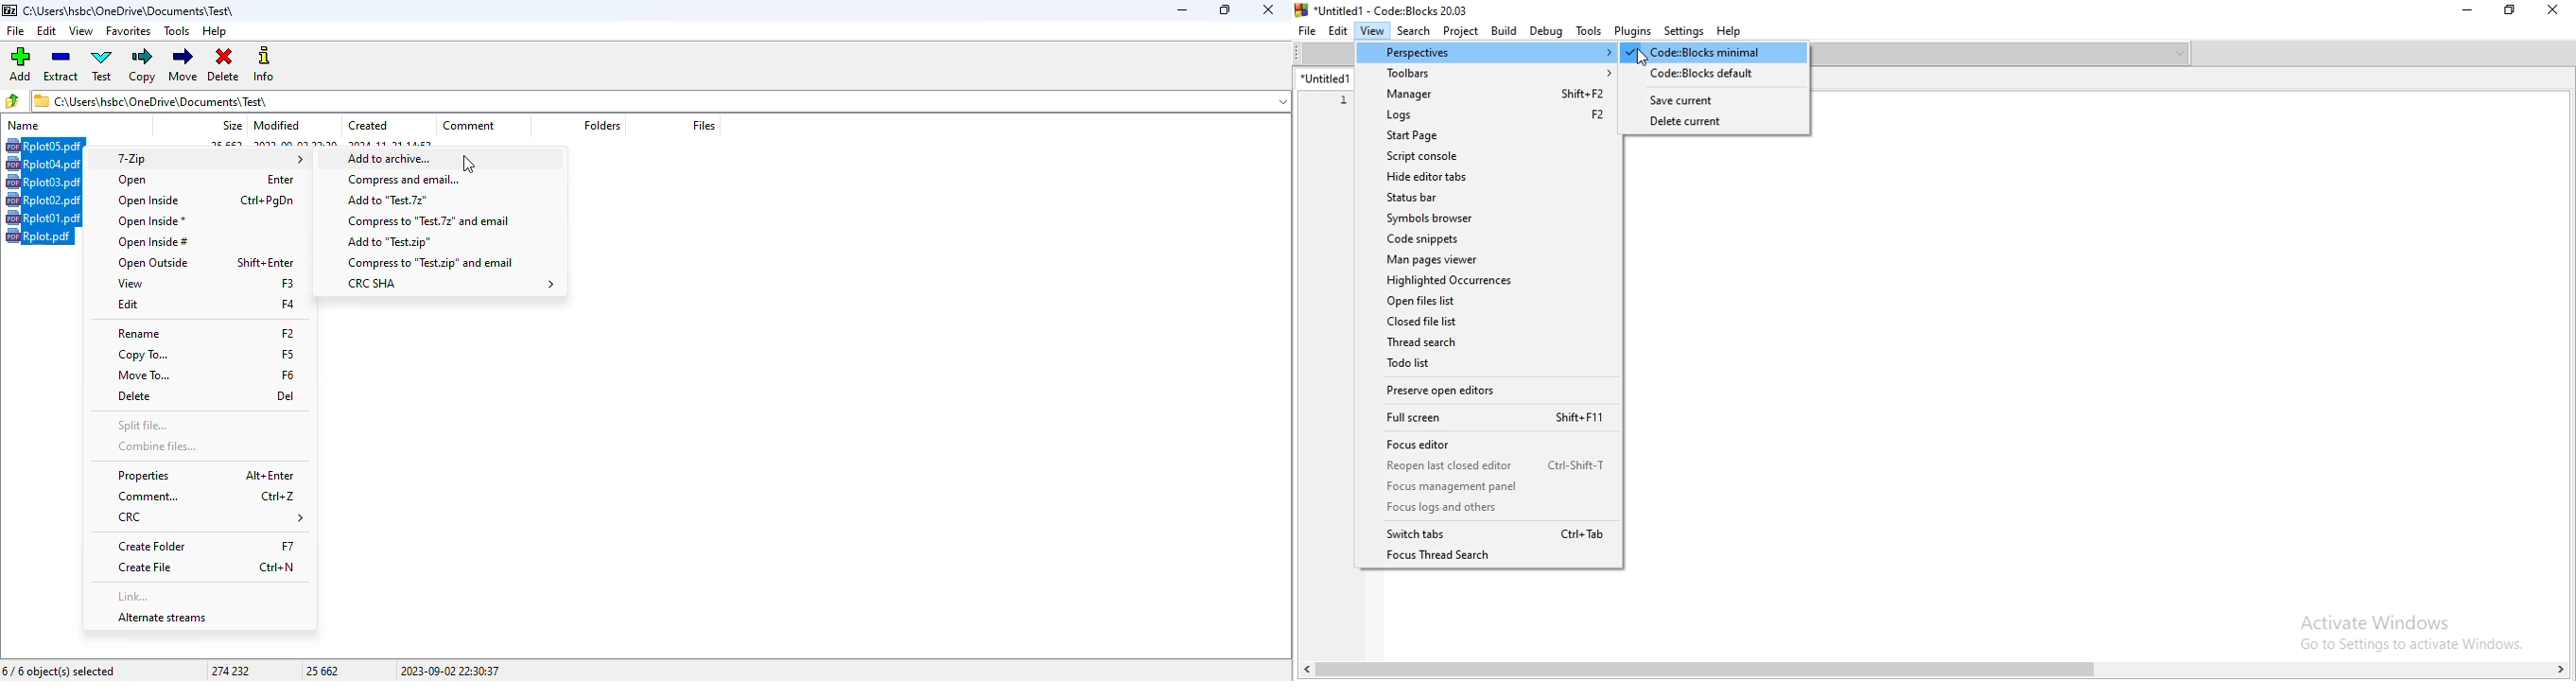 This screenshot has height=700, width=2576. I want to click on info, so click(266, 64).